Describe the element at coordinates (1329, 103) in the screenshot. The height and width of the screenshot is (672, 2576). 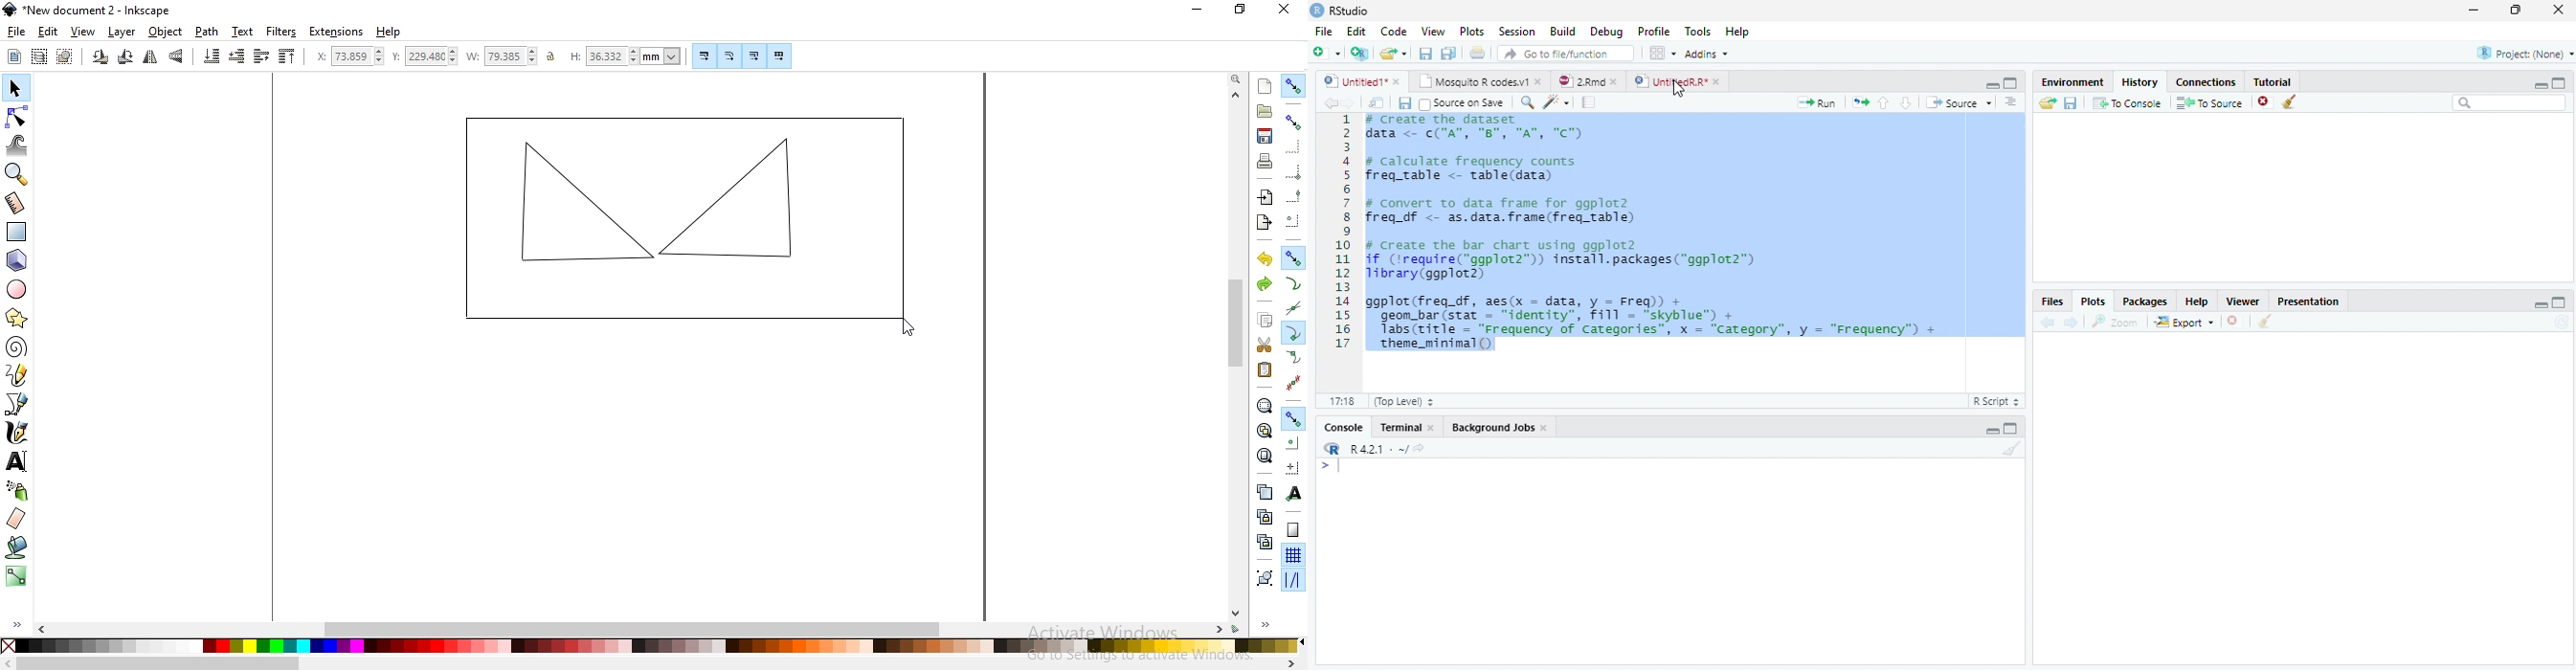
I see `Back` at that location.